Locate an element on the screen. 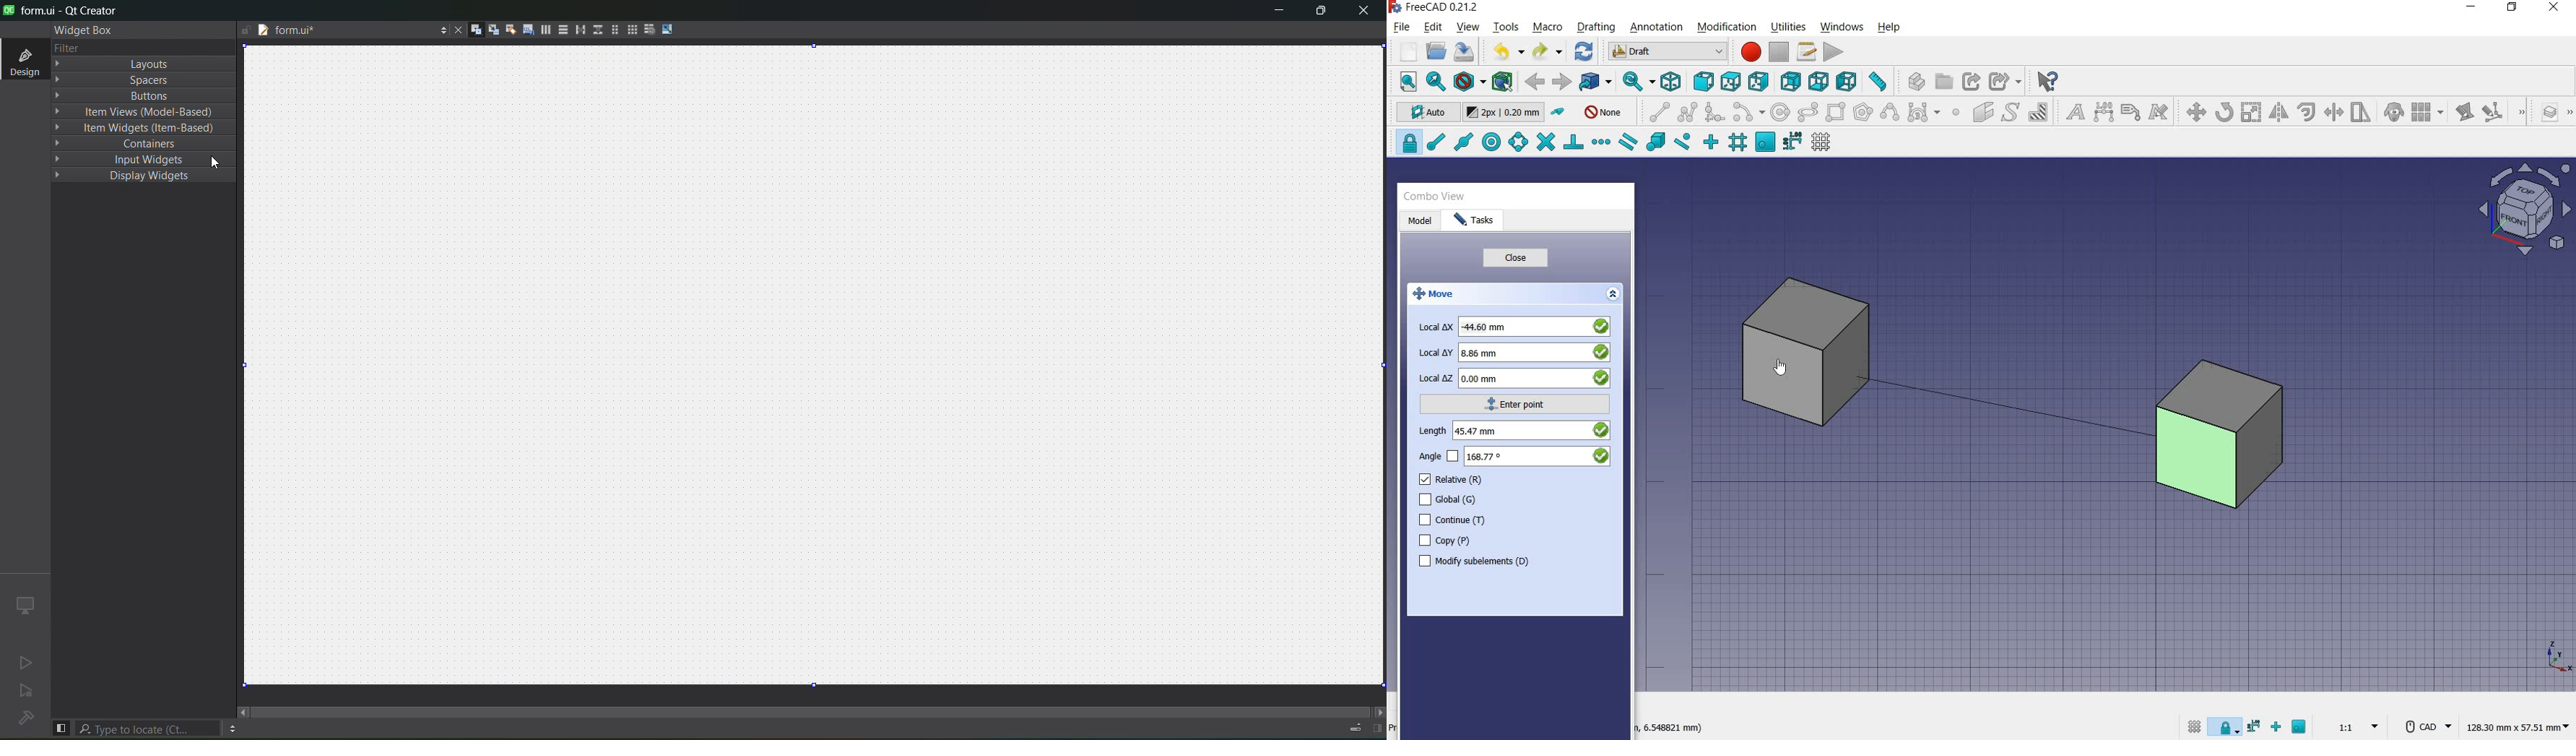 The height and width of the screenshot is (756, 2576). Bezier tools is located at coordinates (1923, 113).